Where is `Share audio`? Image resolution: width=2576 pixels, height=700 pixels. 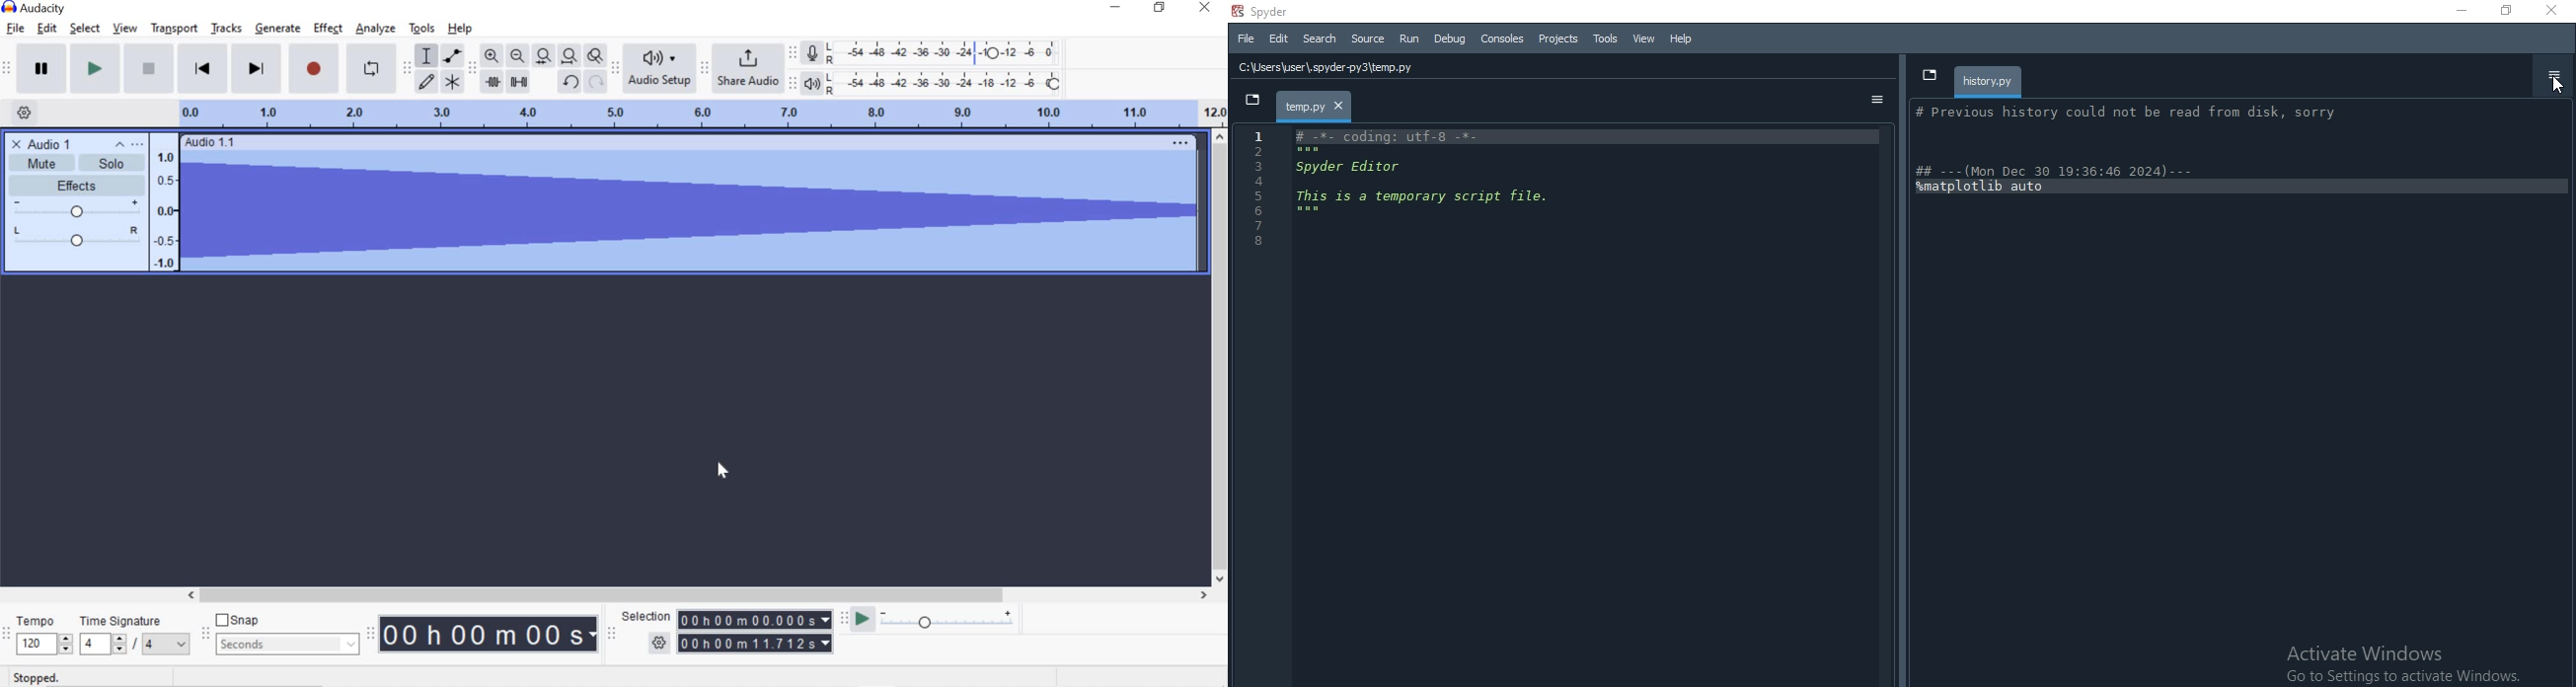 Share audio is located at coordinates (748, 67).